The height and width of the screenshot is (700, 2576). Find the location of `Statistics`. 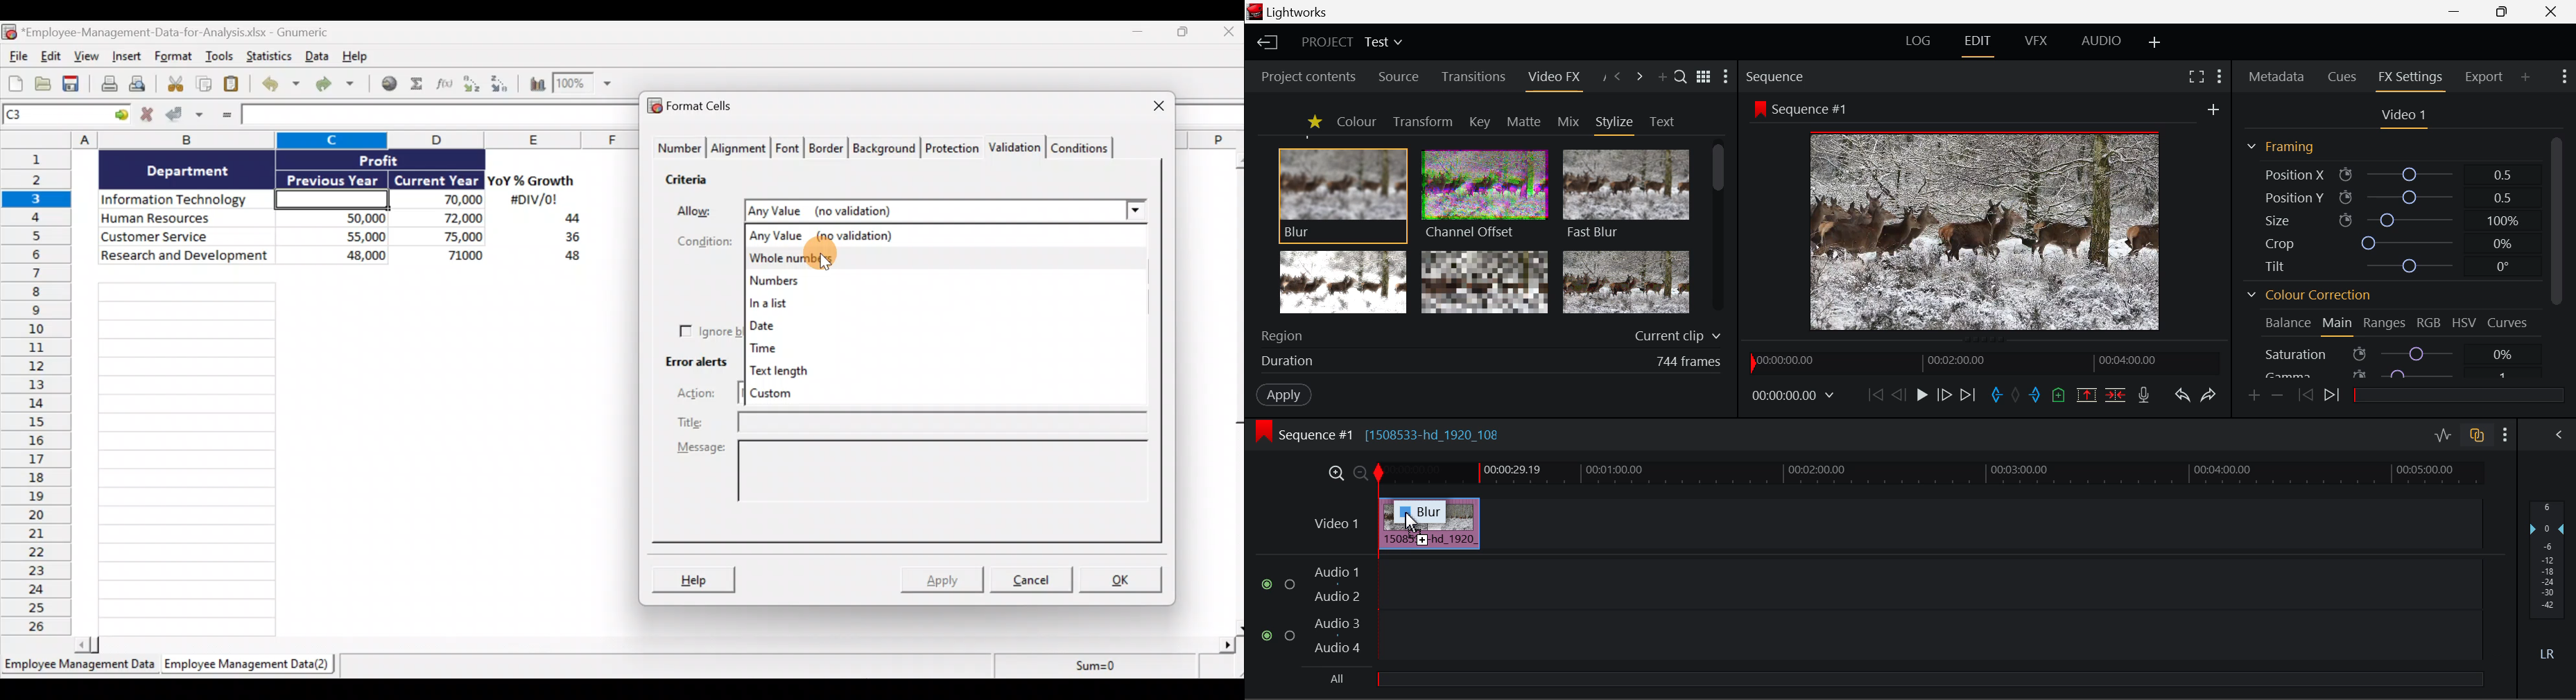

Statistics is located at coordinates (268, 56).